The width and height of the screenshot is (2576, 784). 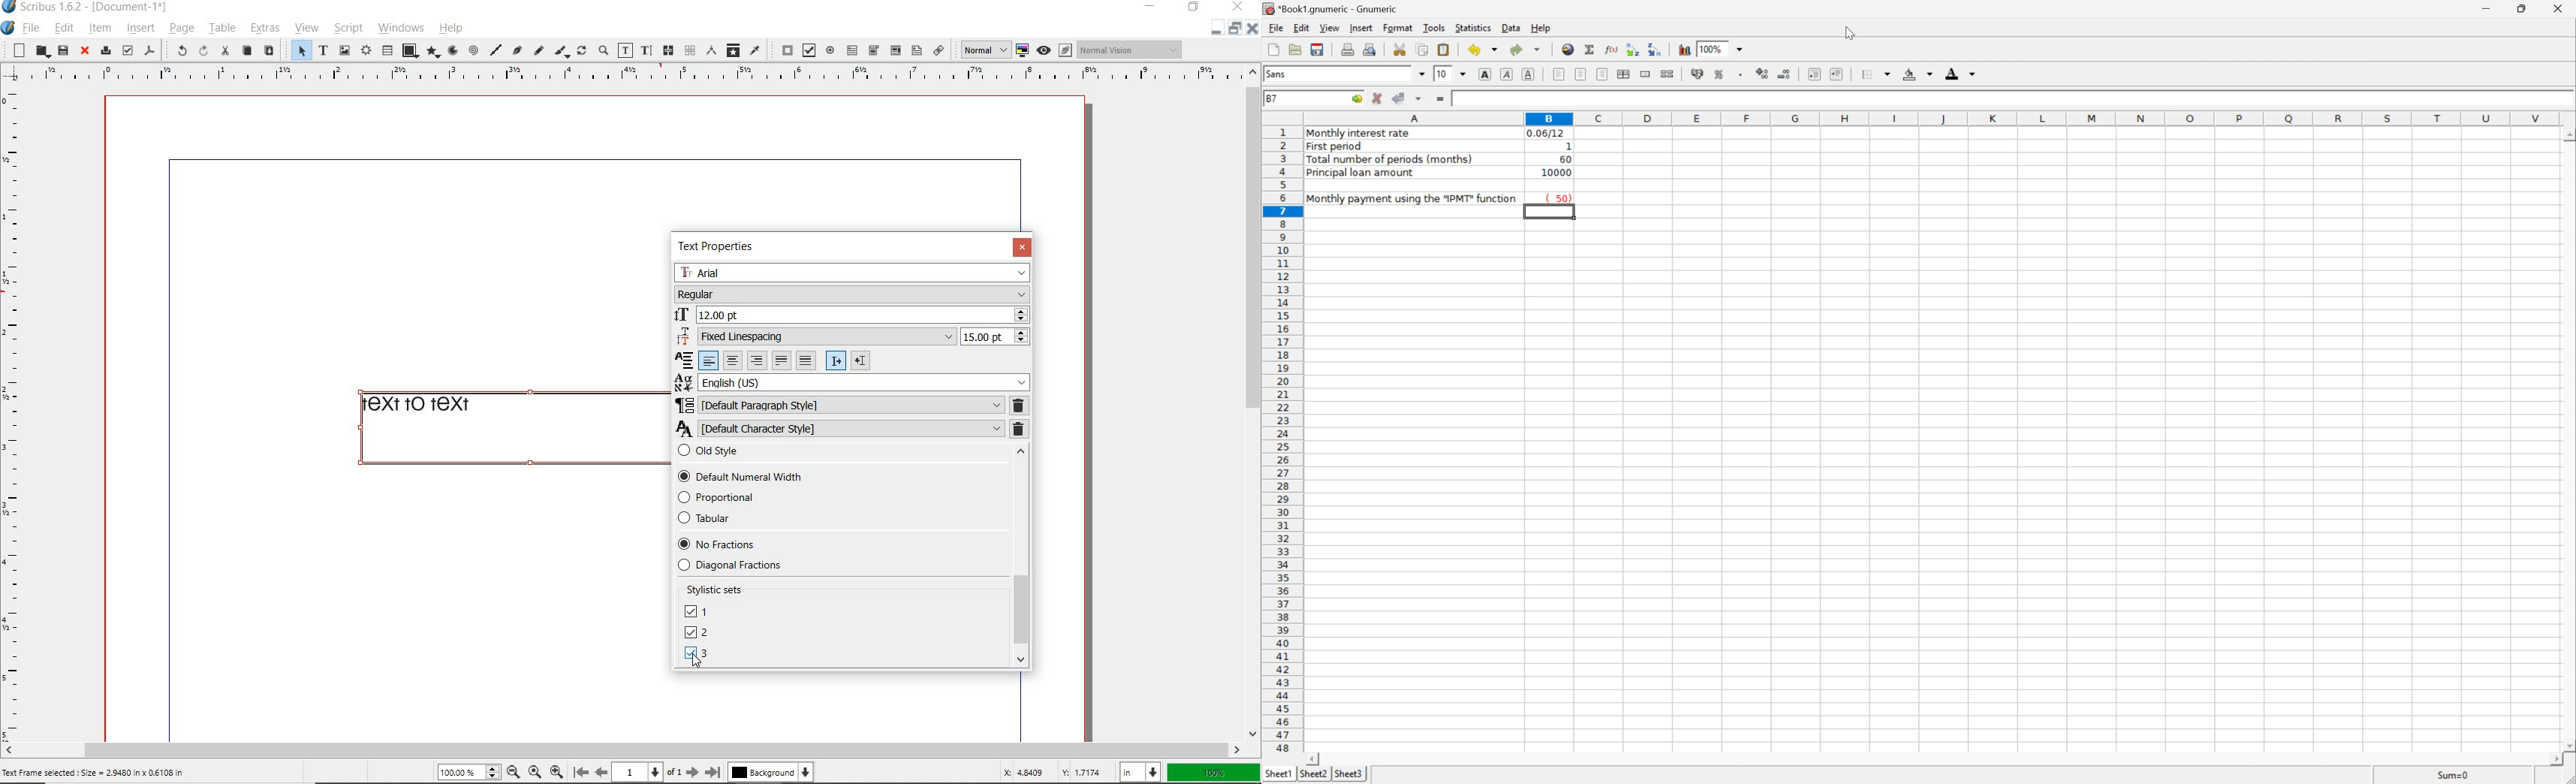 I want to click on print, so click(x=104, y=50).